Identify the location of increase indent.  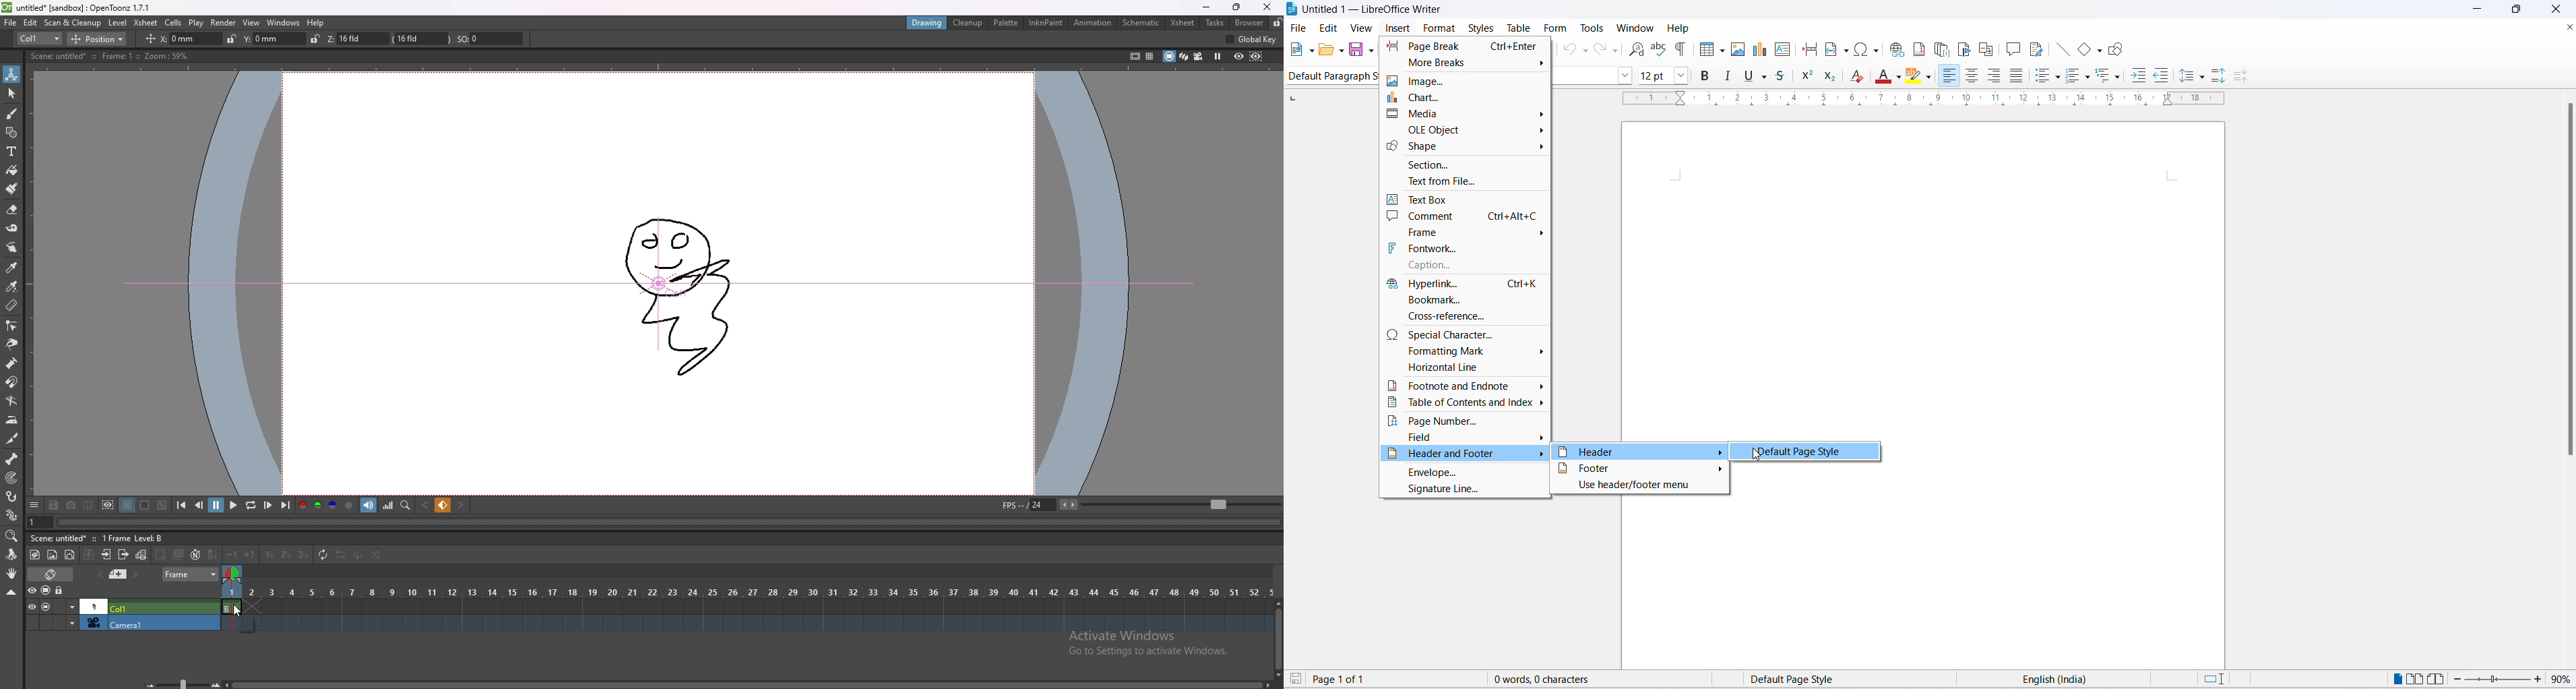
(2139, 77).